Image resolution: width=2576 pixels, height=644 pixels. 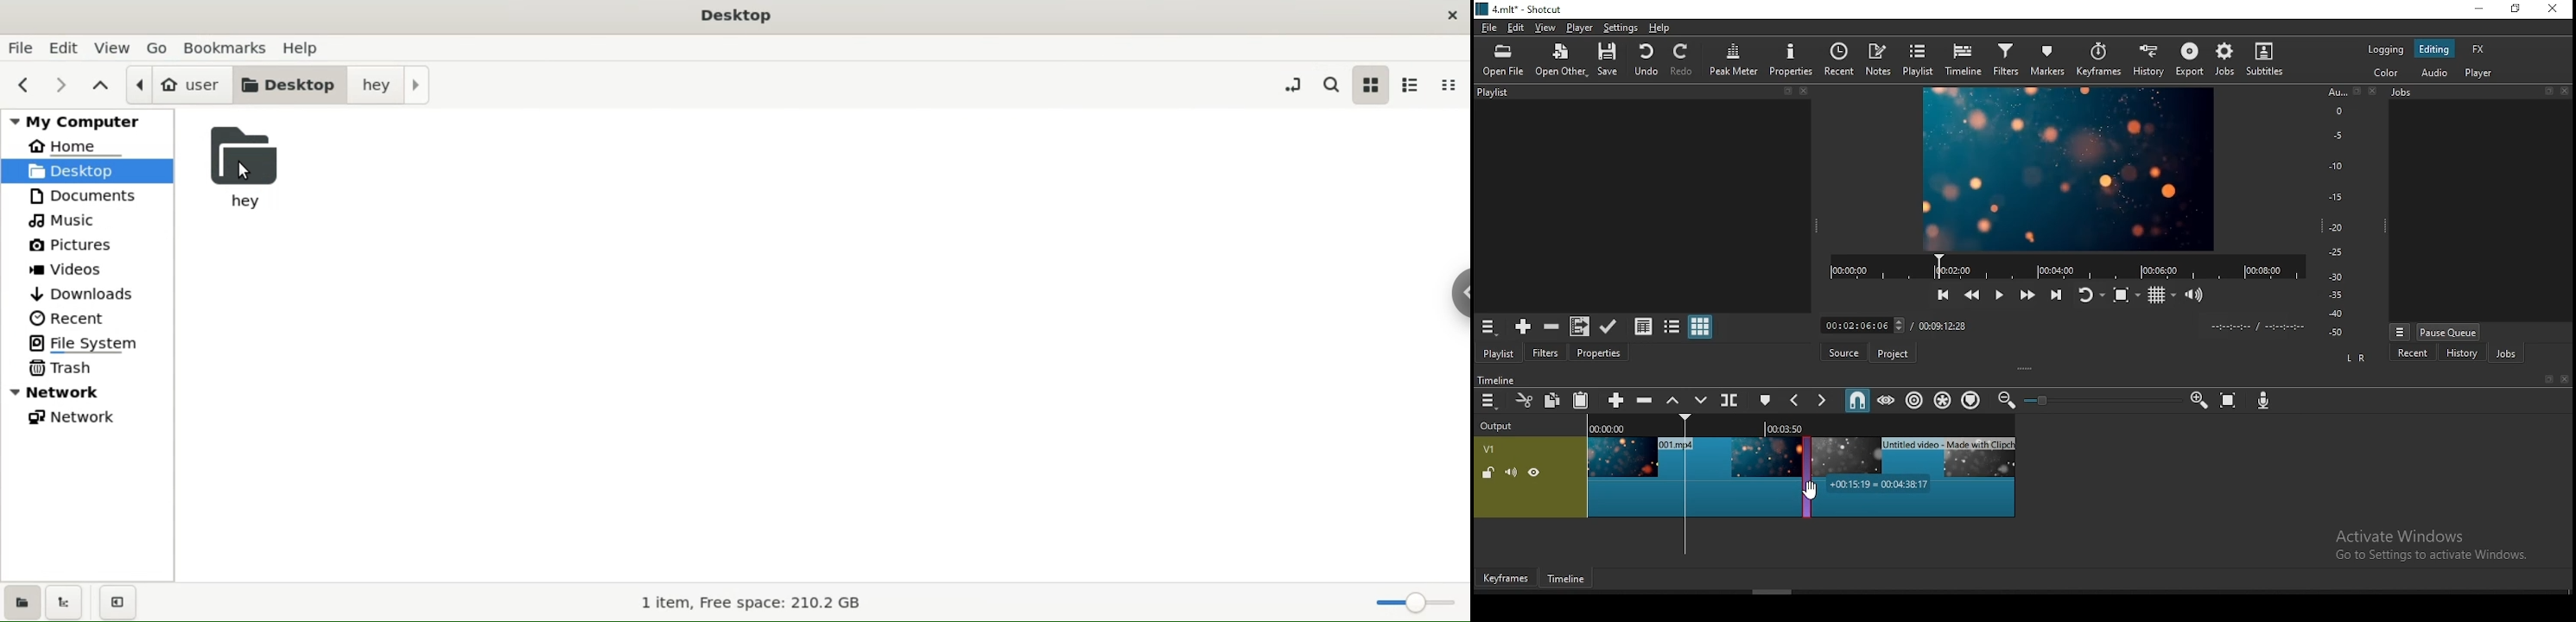 What do you see at coordinates (1942, 294) in the screenshot?
I see `skip to the previous point` at bounding box center [1942, 294].